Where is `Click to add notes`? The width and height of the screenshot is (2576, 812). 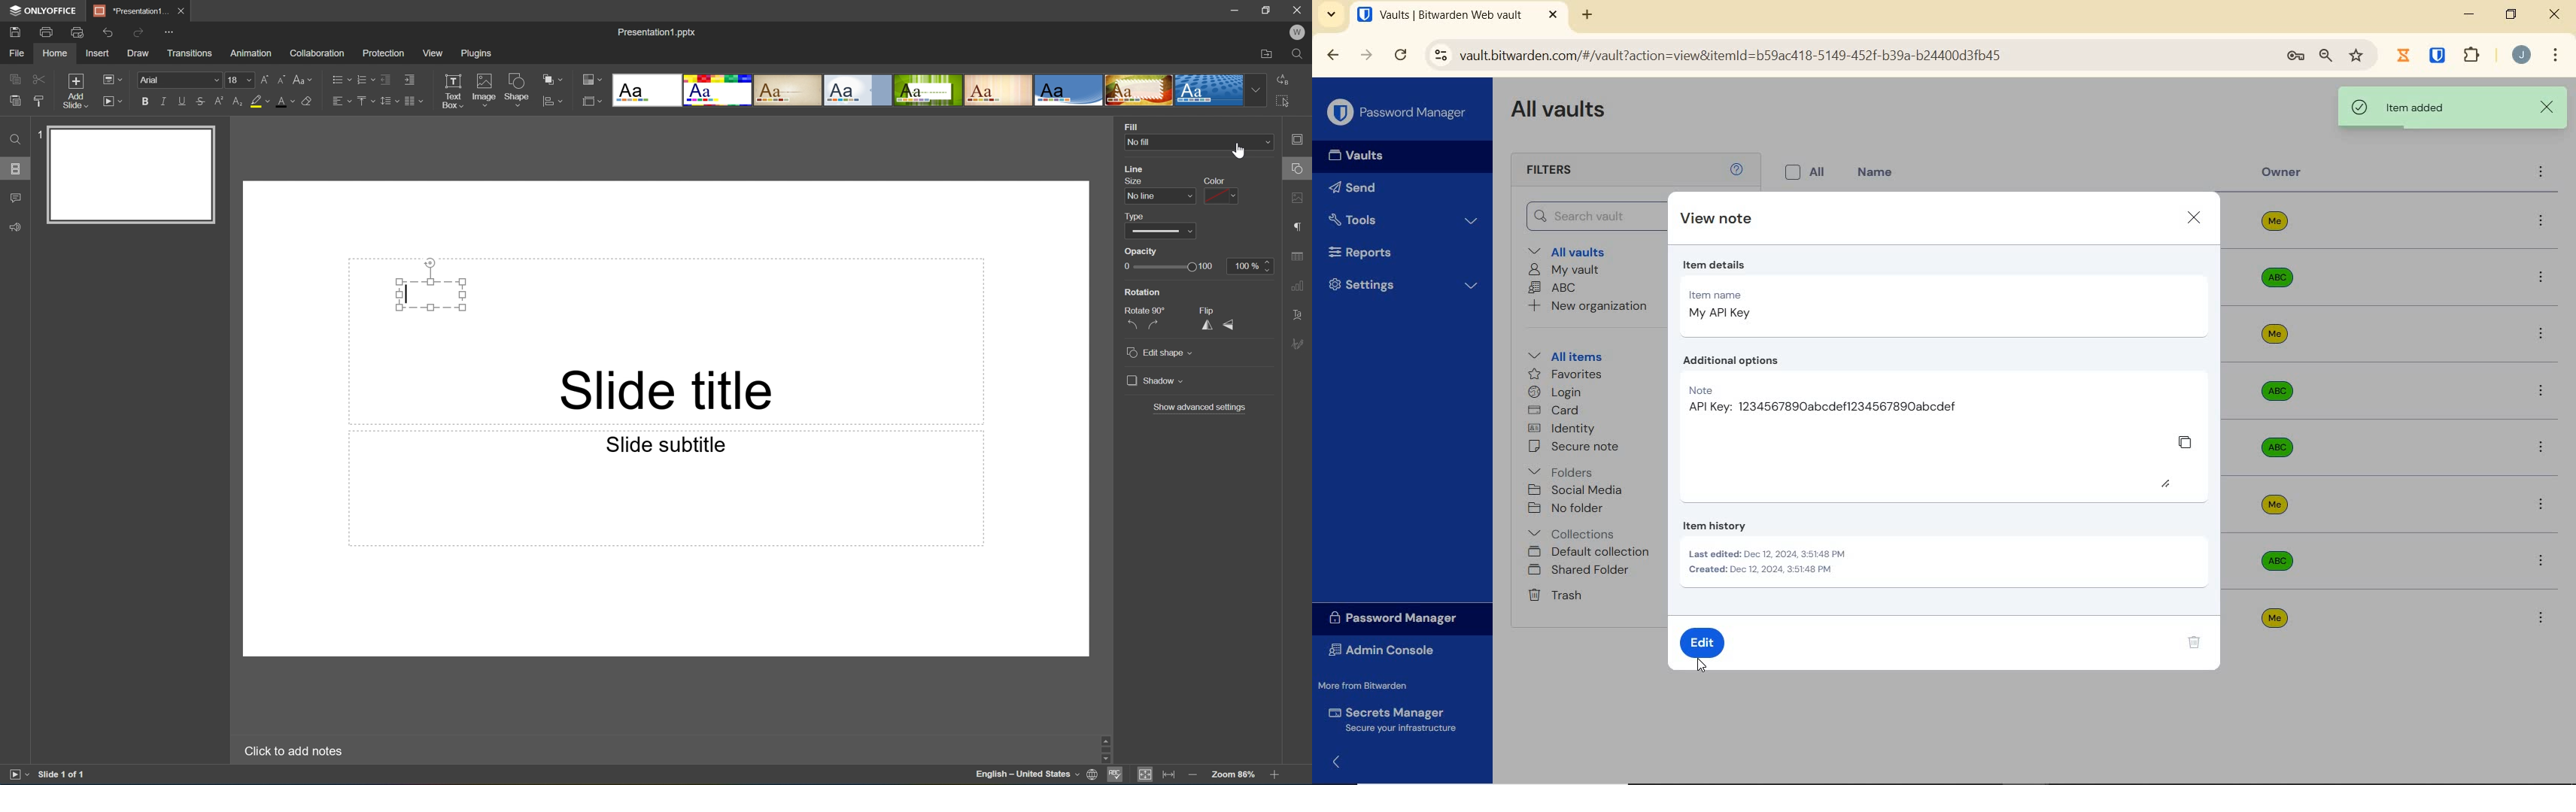
Click to add notes is located at coordinates (291, 750).